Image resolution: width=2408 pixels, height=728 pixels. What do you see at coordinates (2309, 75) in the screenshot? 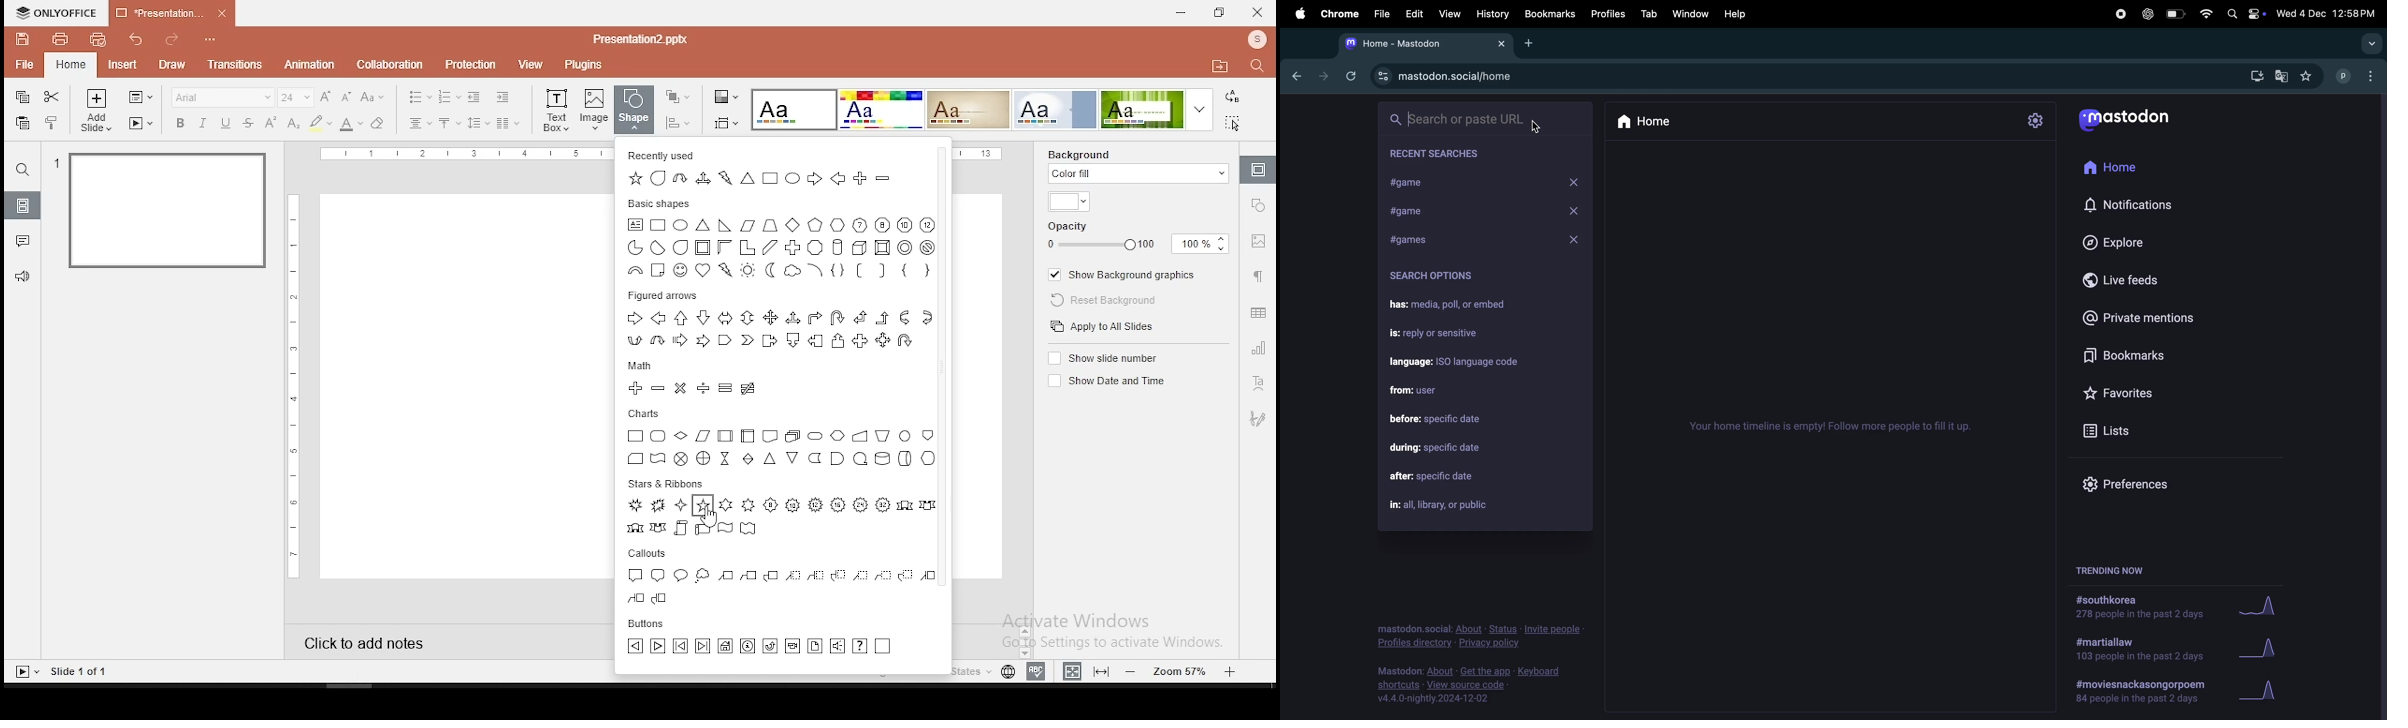
I see `favourites` at bounding box center [2309, 75].